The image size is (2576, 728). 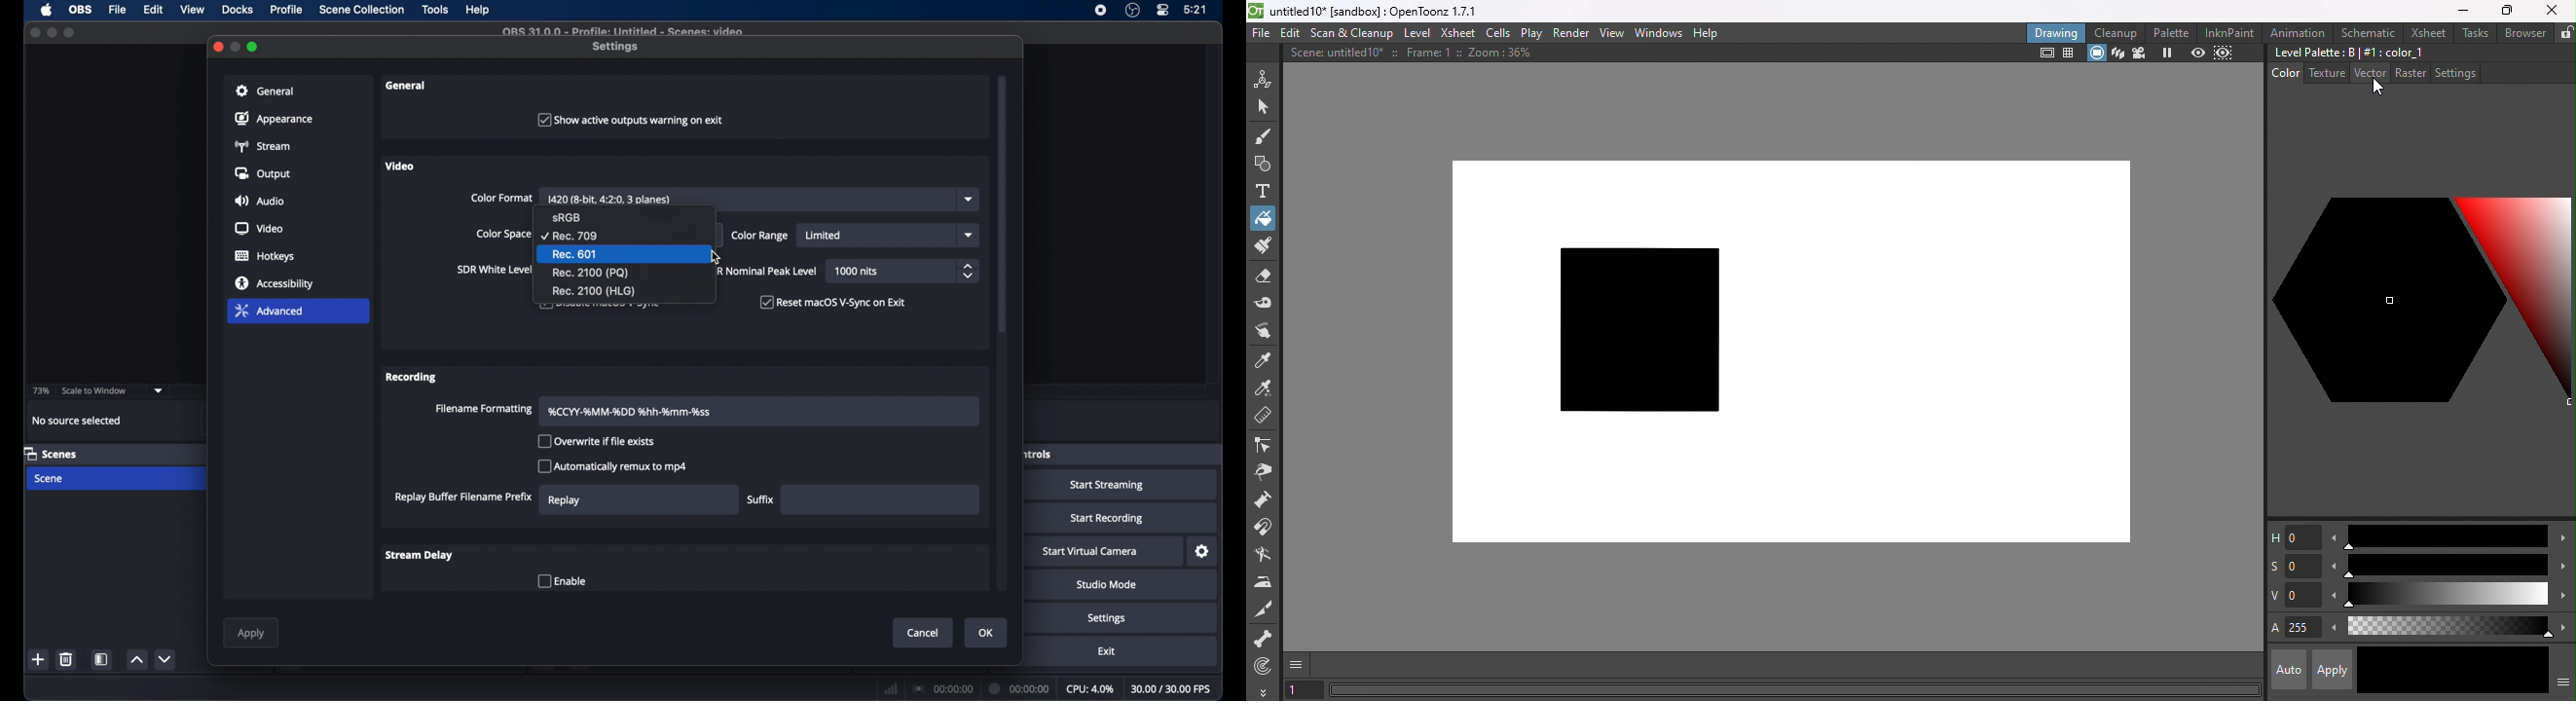 I want to click on automatically remux to mp4, so click(x=613, y=465).